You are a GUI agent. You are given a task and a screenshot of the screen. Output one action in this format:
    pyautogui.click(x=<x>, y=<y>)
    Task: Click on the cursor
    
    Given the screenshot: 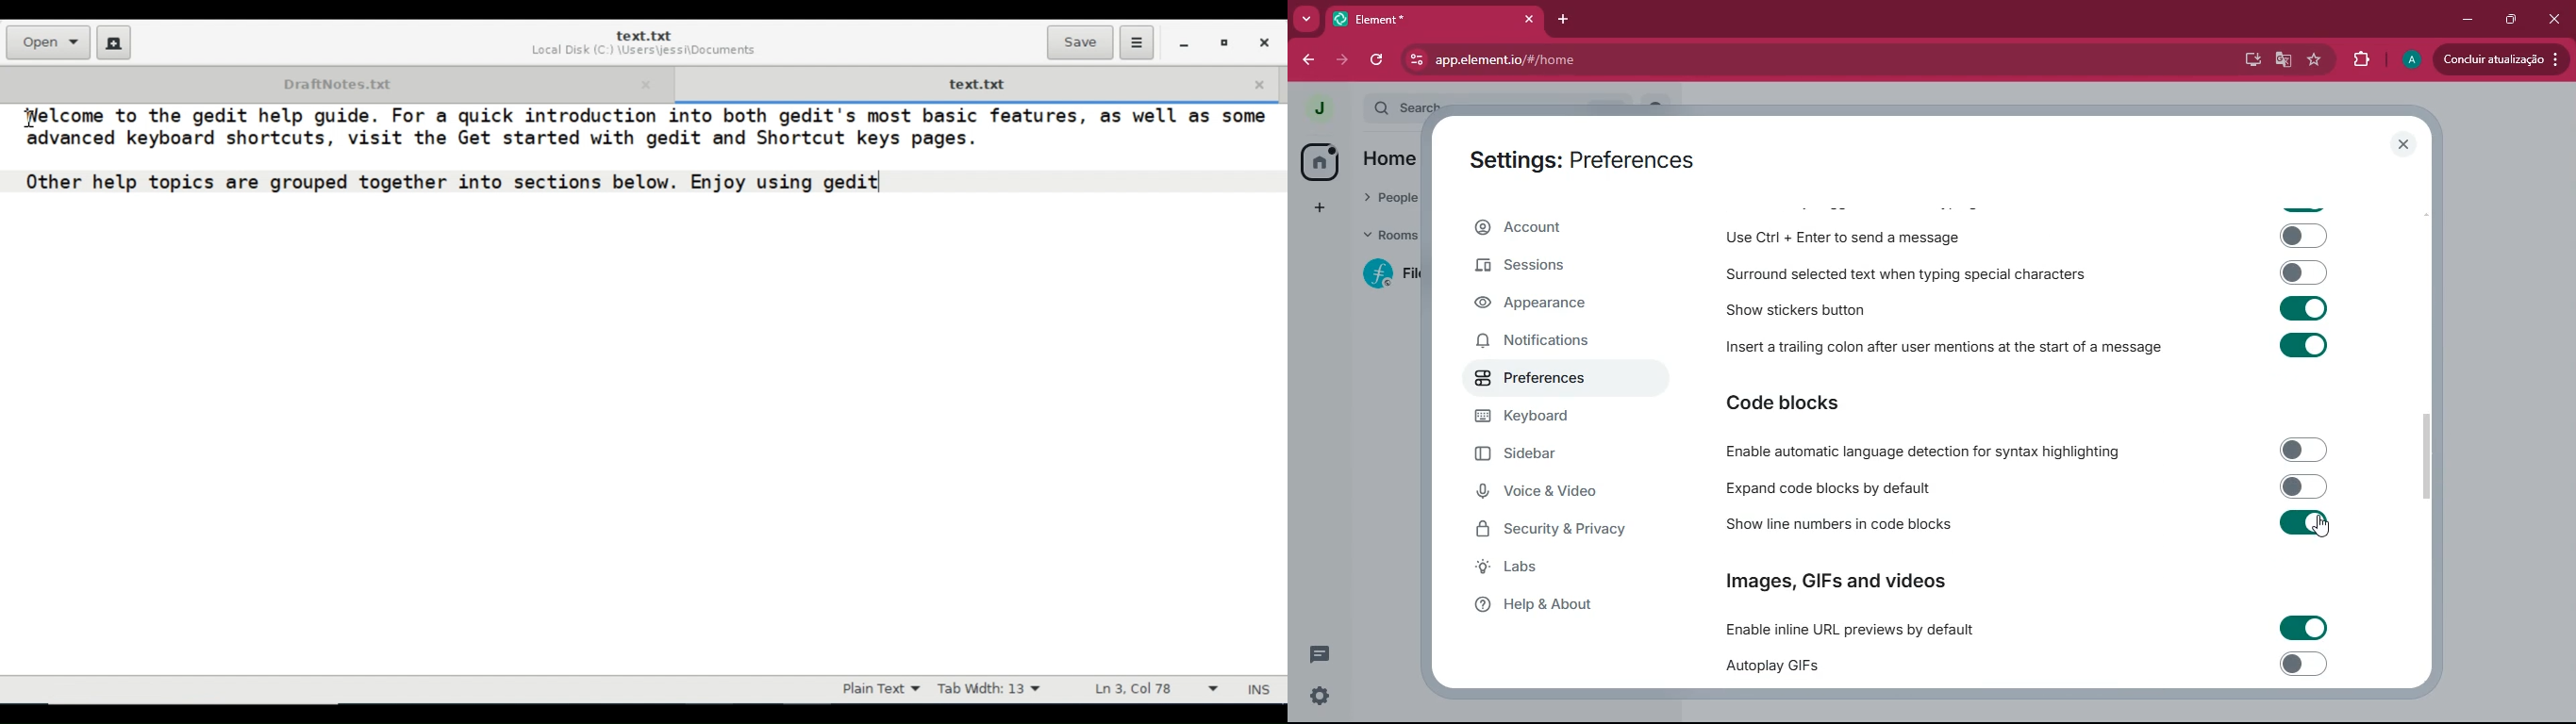 What is the action you would take?
    pyautogui.click(x=35, y=122)
    